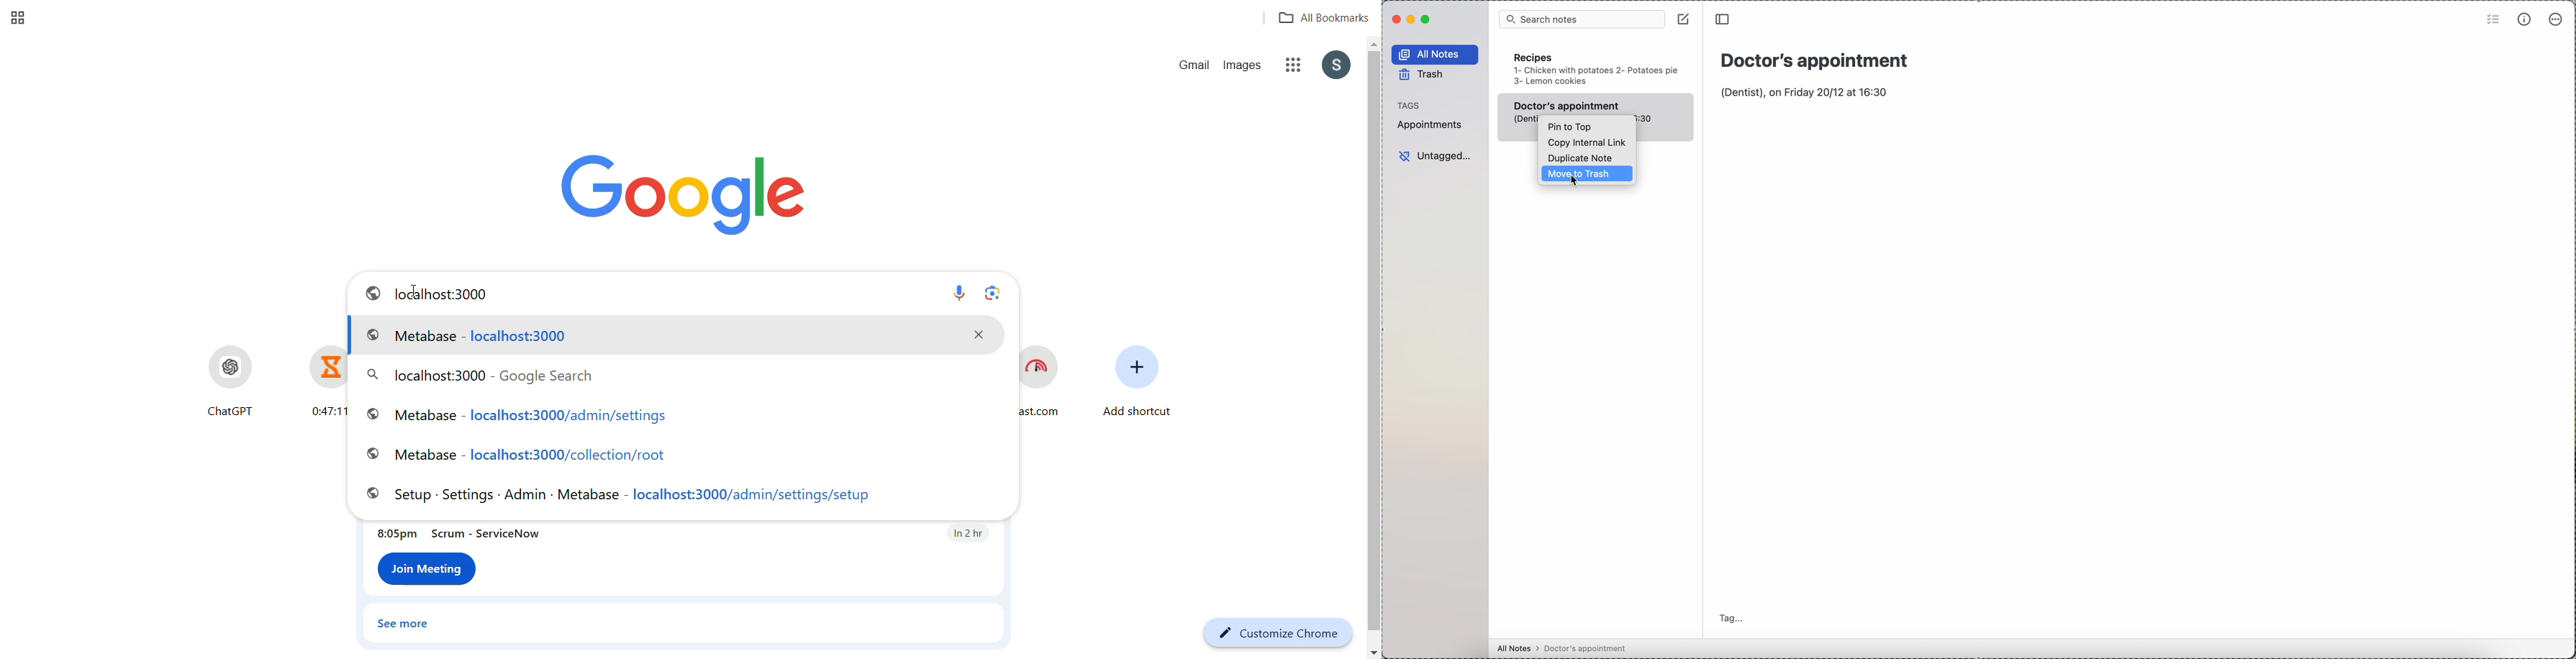 The image size is (2576, 672). What do you see at coordinates (1396, 19) in the screenshot?
I see `close Simplenote` at bounding box center [1396, 19].